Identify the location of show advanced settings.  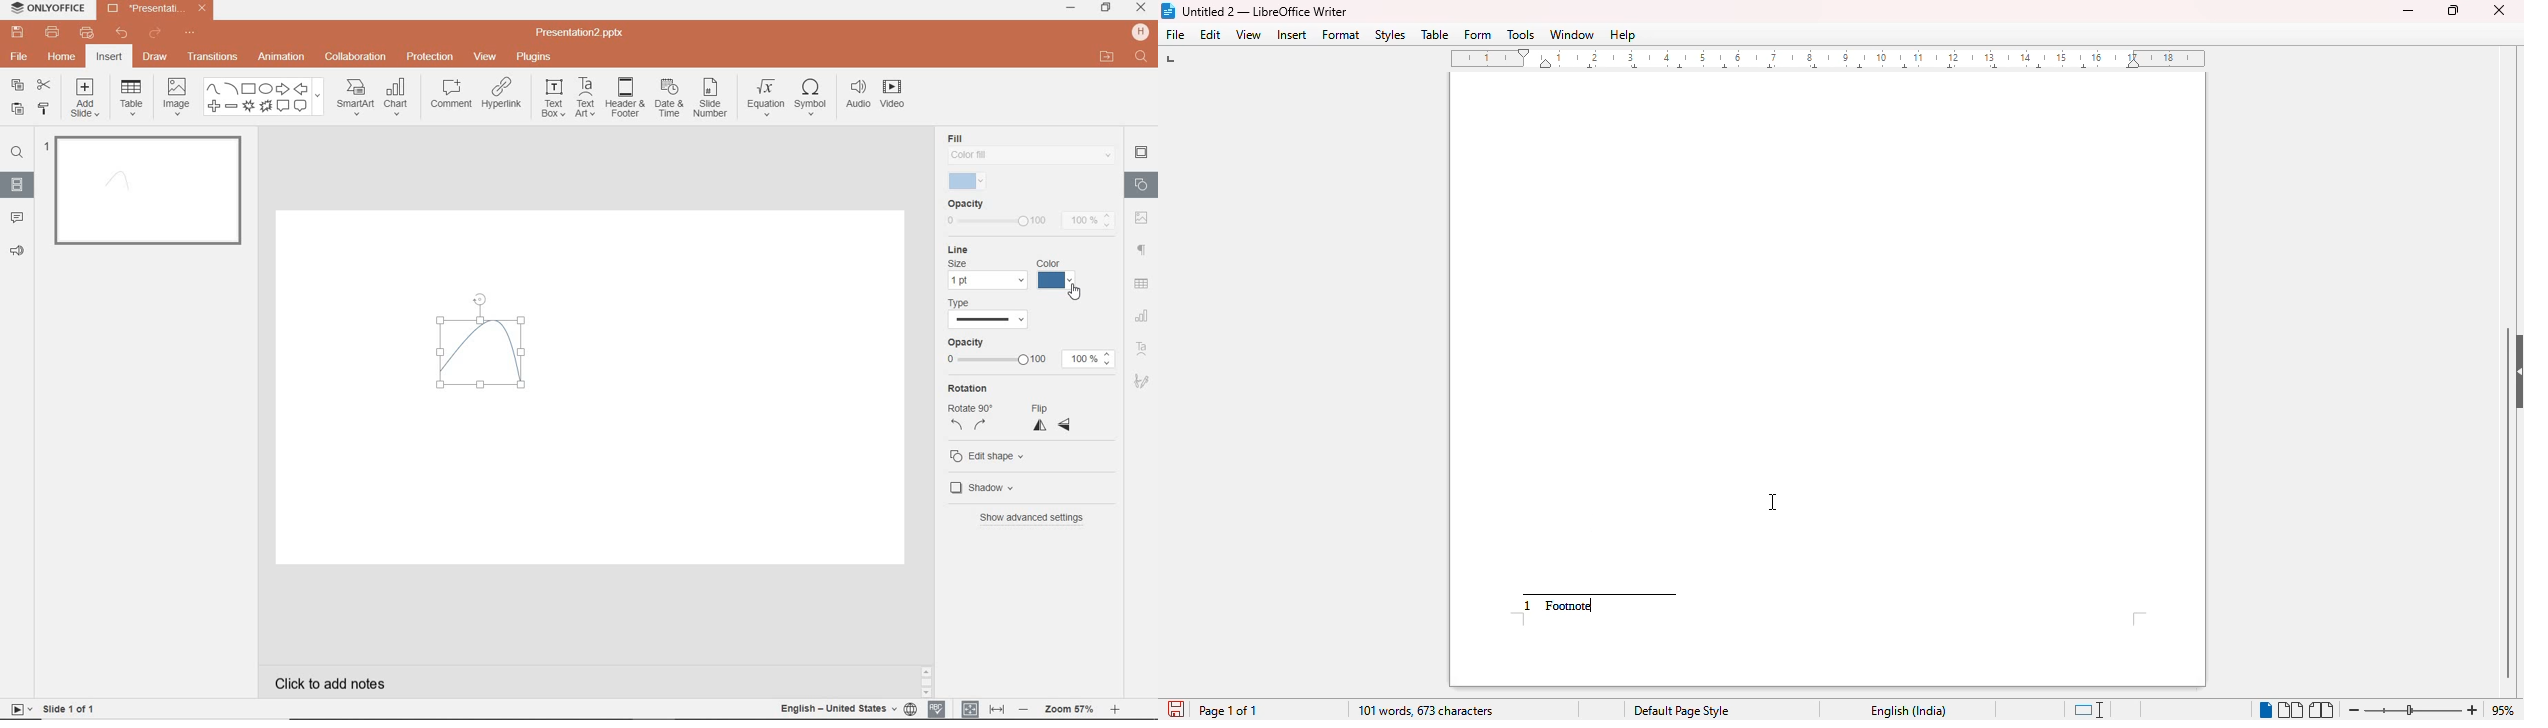
(1036, 519).